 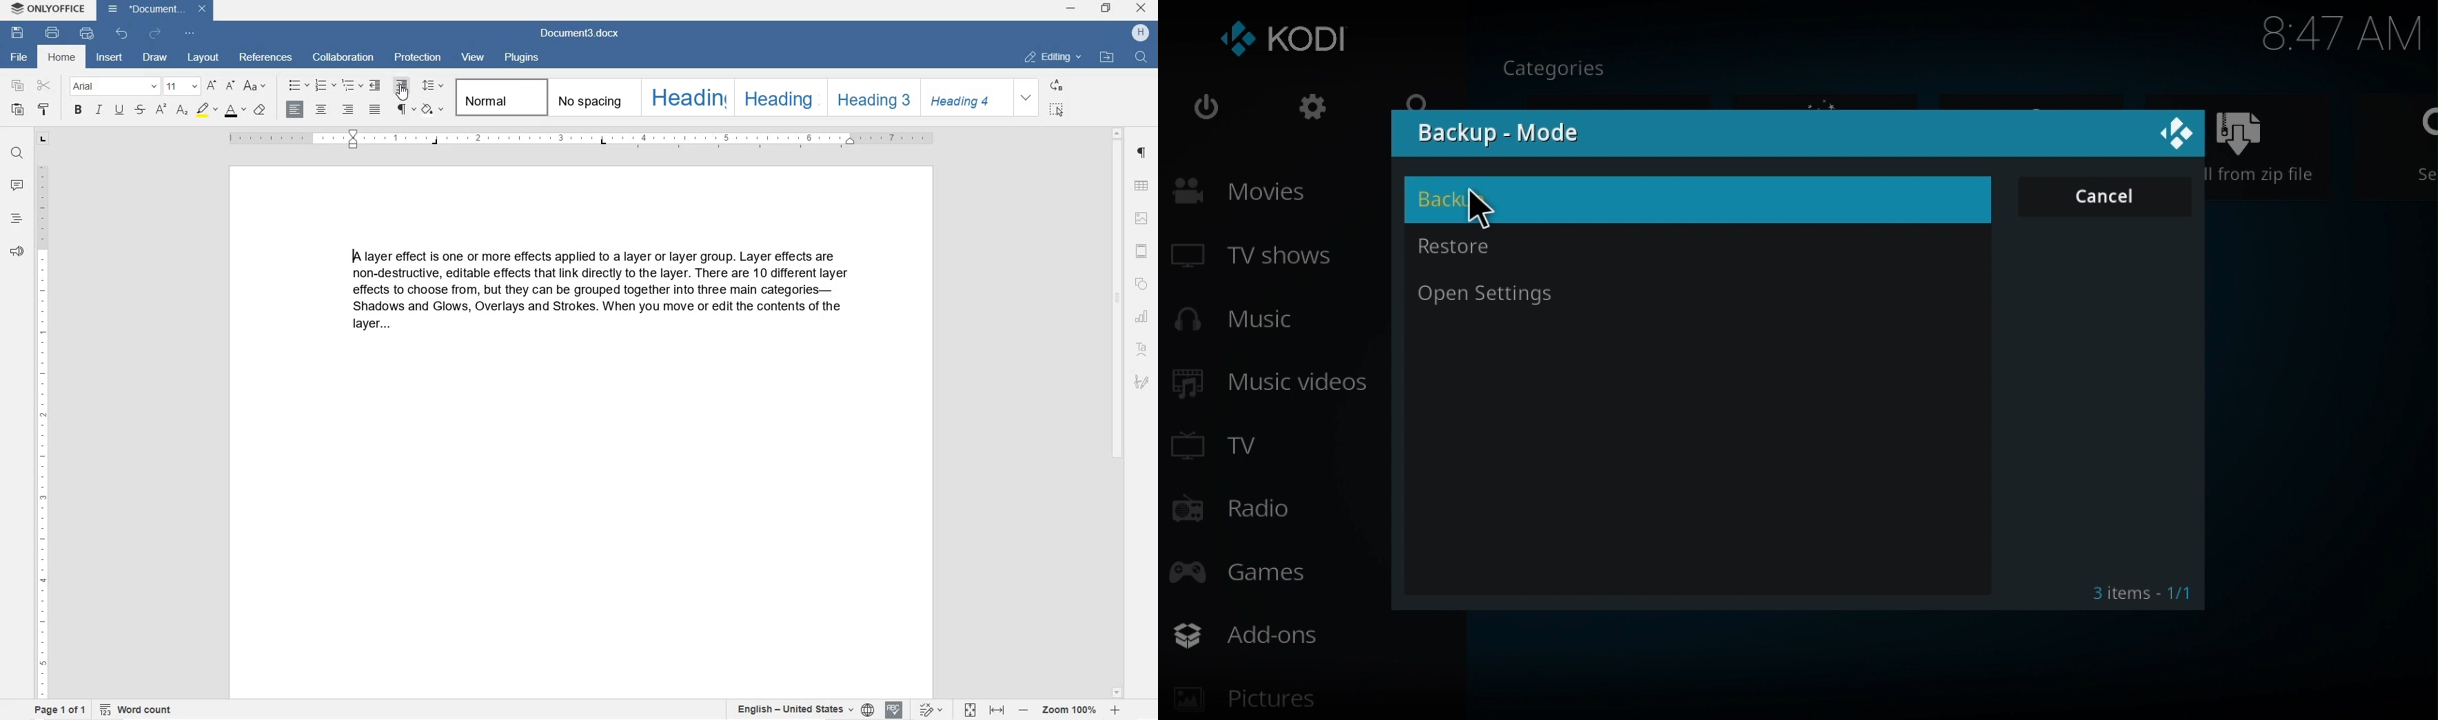 What do you see at coordinates (203, 58) in the screenshot?
I see `LAYOUT` at bounding box center [203, 58].